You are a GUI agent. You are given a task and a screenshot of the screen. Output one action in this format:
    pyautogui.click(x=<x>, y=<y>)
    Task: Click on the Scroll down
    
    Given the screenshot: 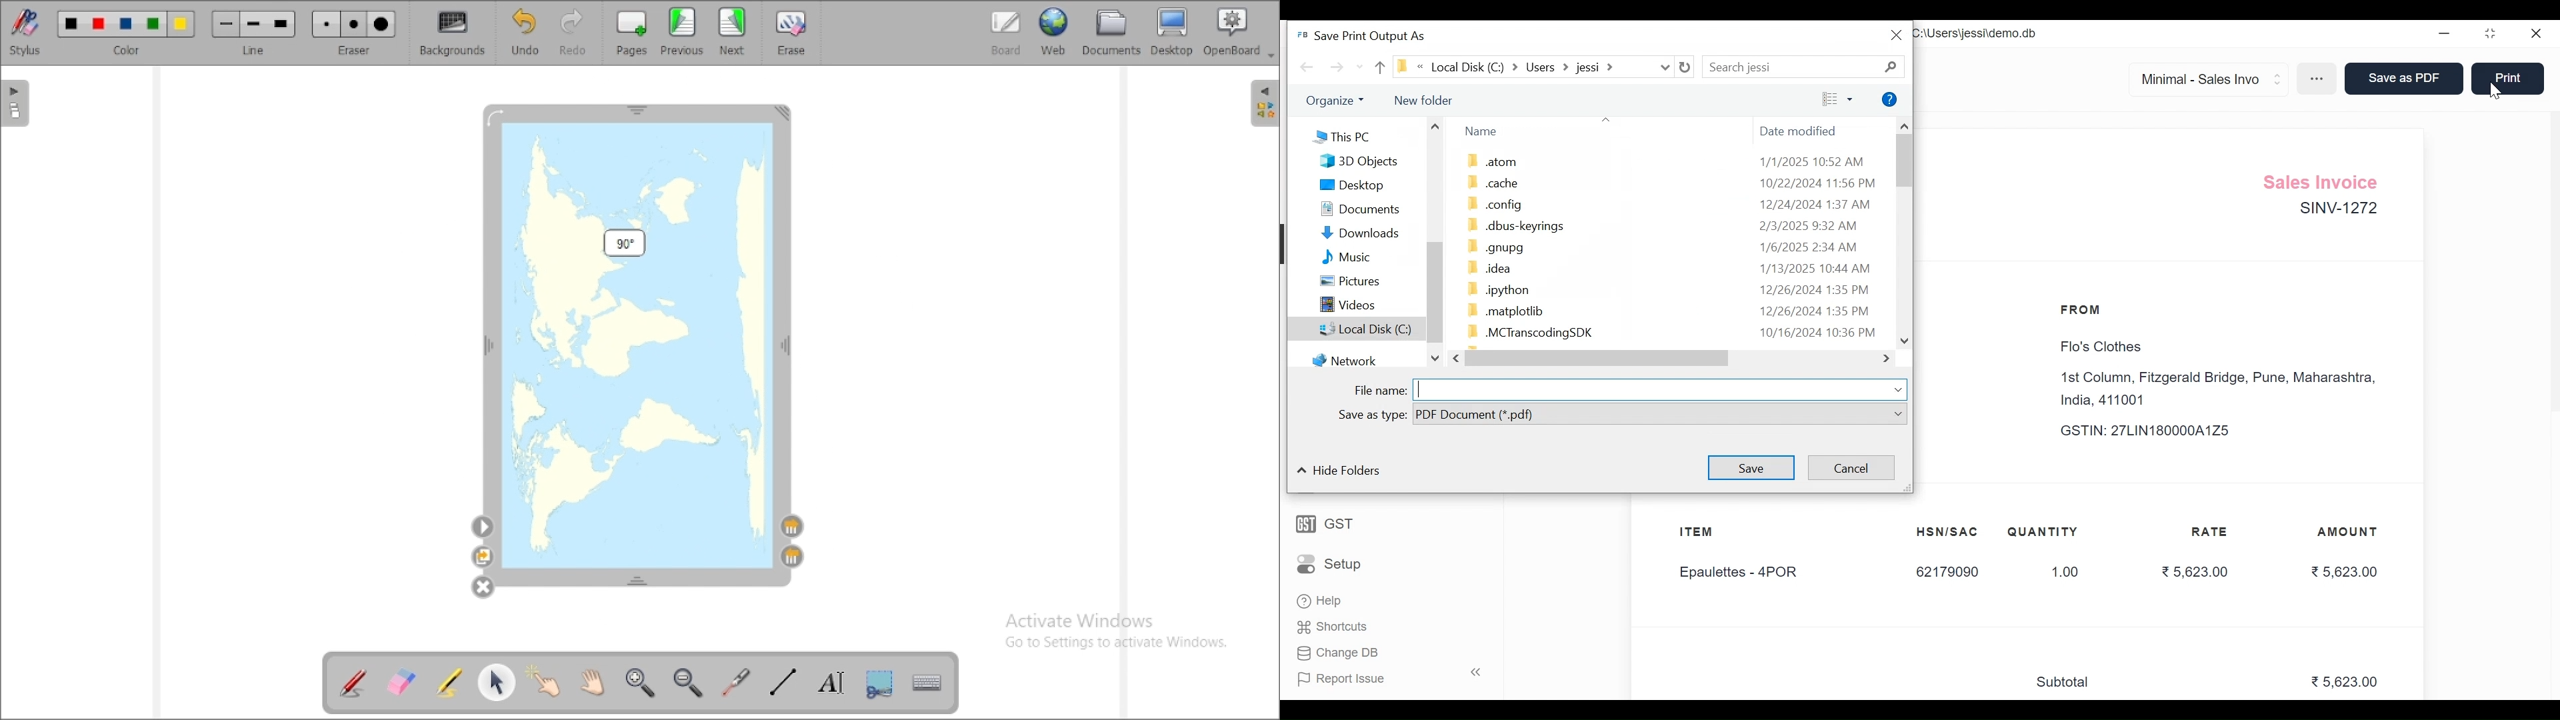 What is the action you would take?
    pyautogui.click(x=1436, y=359)
    